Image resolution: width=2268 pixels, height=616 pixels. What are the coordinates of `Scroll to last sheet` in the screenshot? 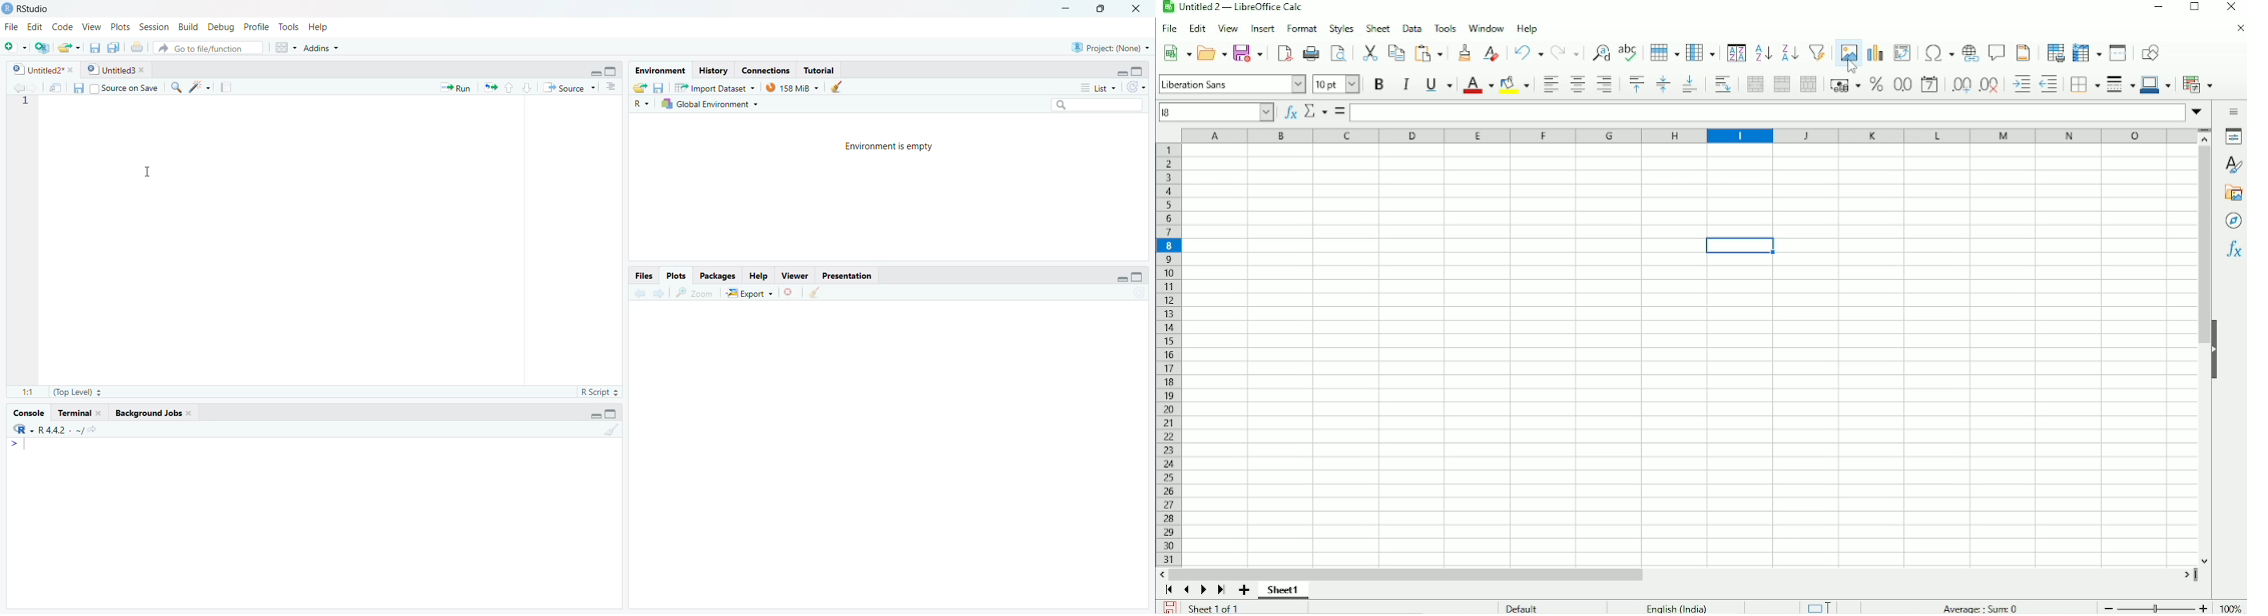 It's located at (1222, 590).